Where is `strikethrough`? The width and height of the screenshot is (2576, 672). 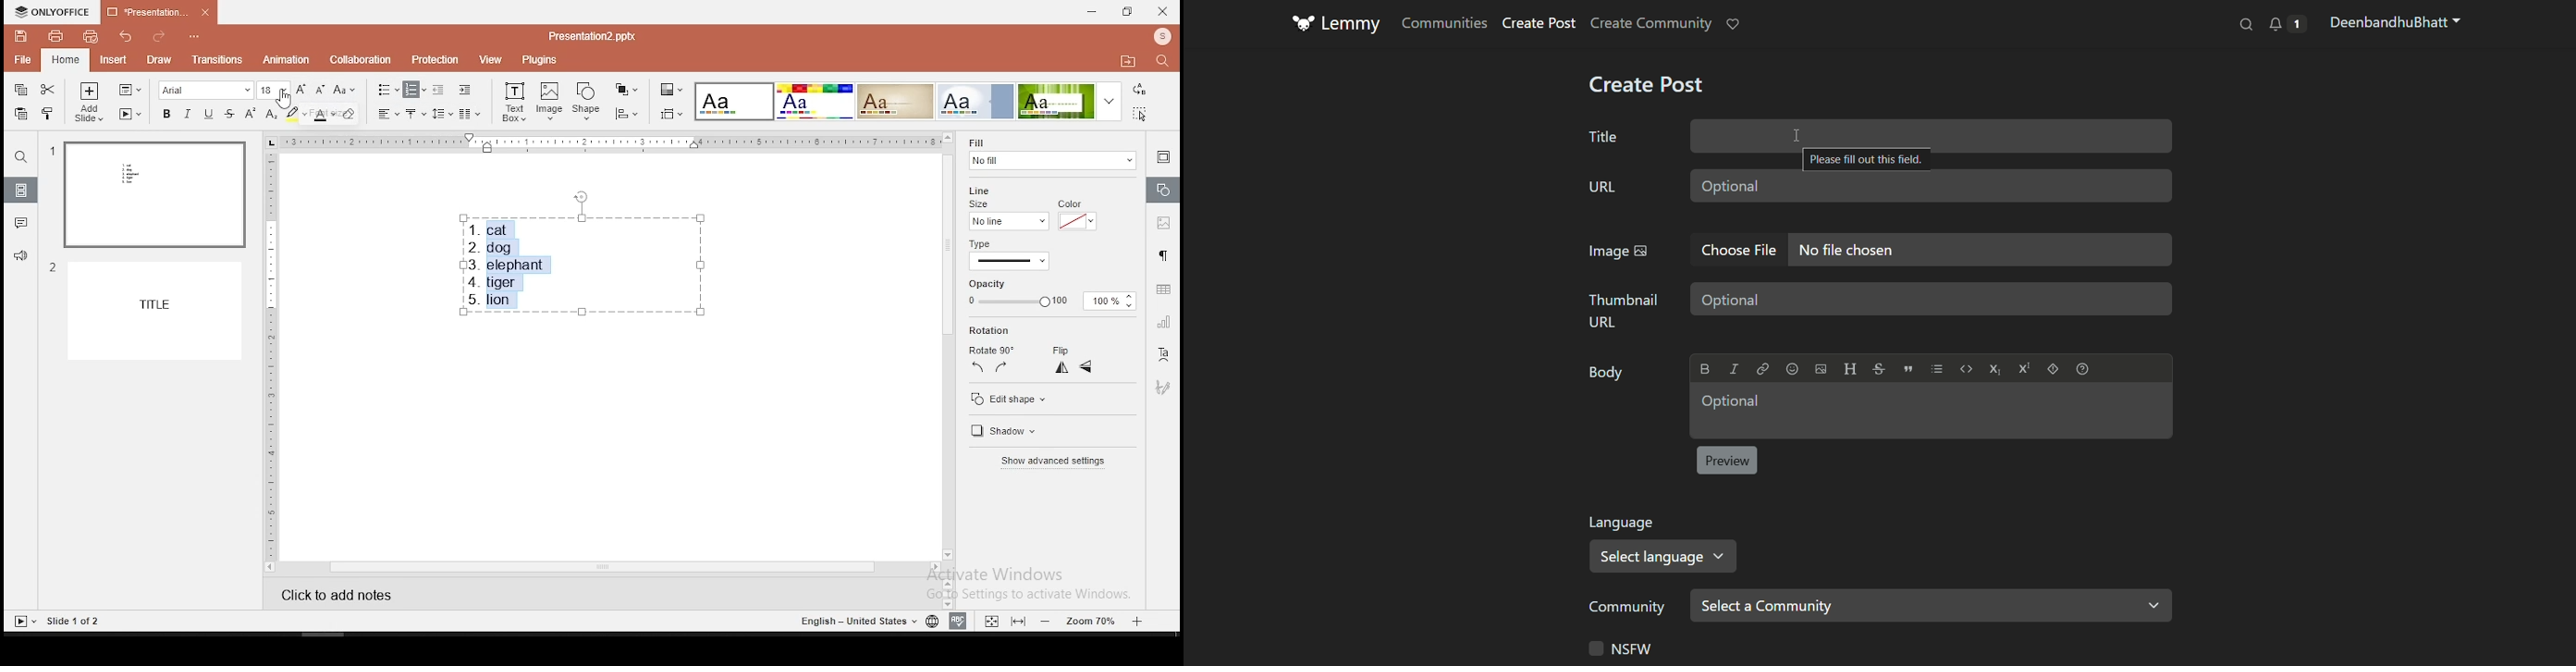 strikethrough is located at coordinates (229, 113).